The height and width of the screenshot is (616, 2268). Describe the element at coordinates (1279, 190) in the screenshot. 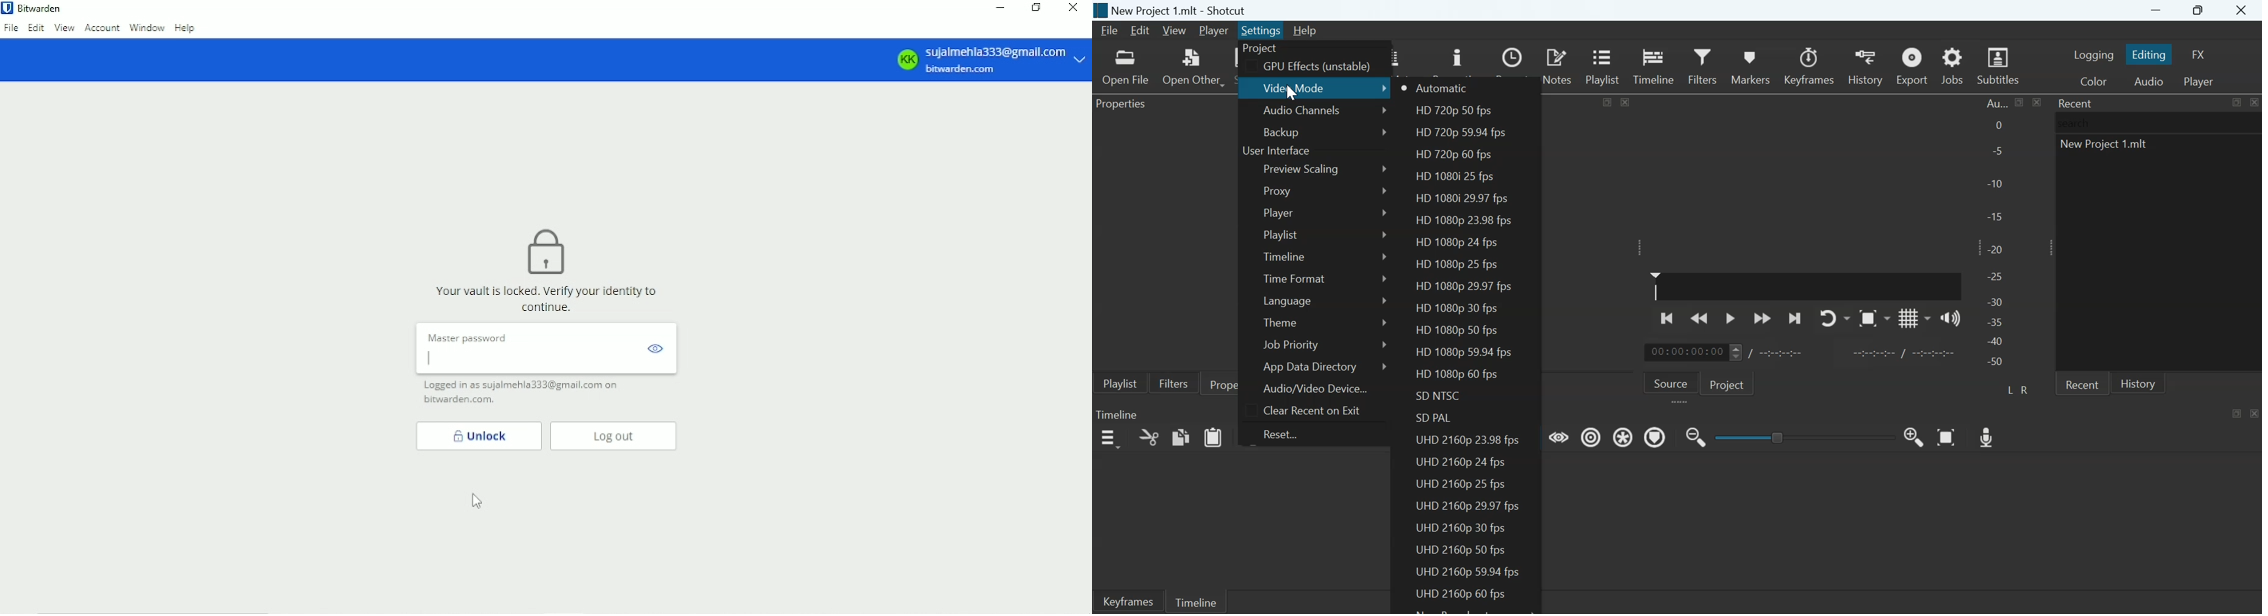

I see `Proxy` at that location.